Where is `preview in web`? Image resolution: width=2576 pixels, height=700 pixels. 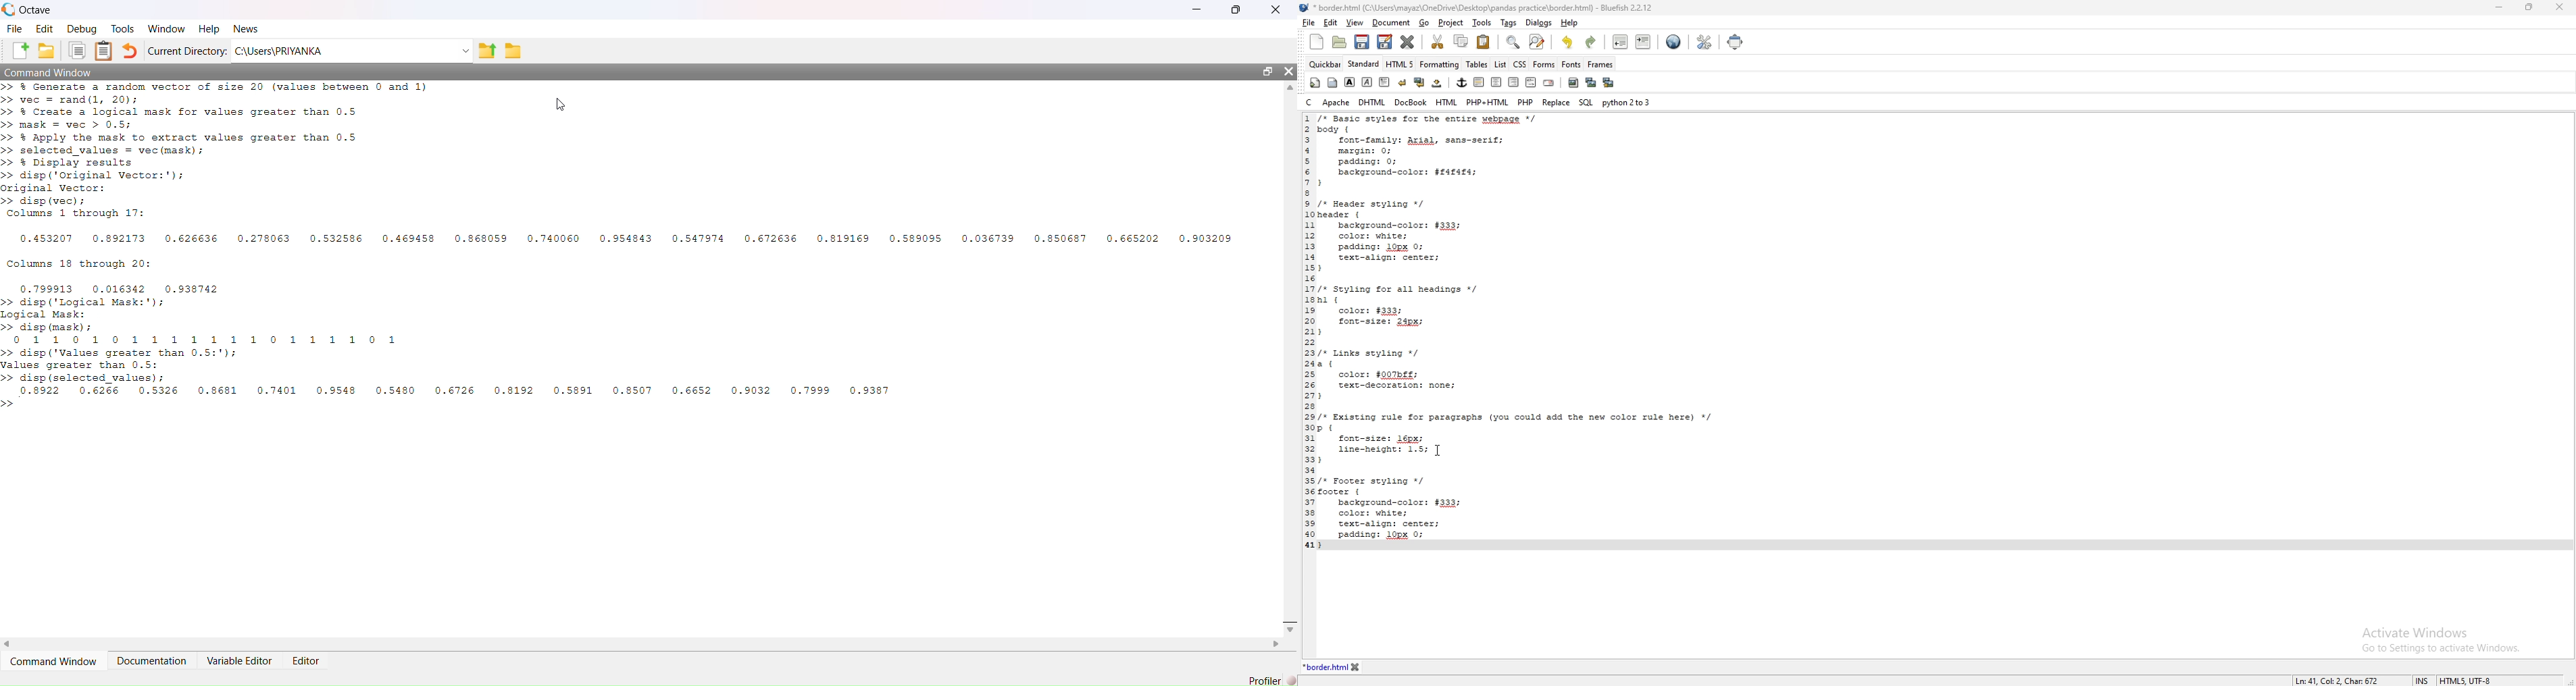 preview in web is located at coordinates (1674, 41).